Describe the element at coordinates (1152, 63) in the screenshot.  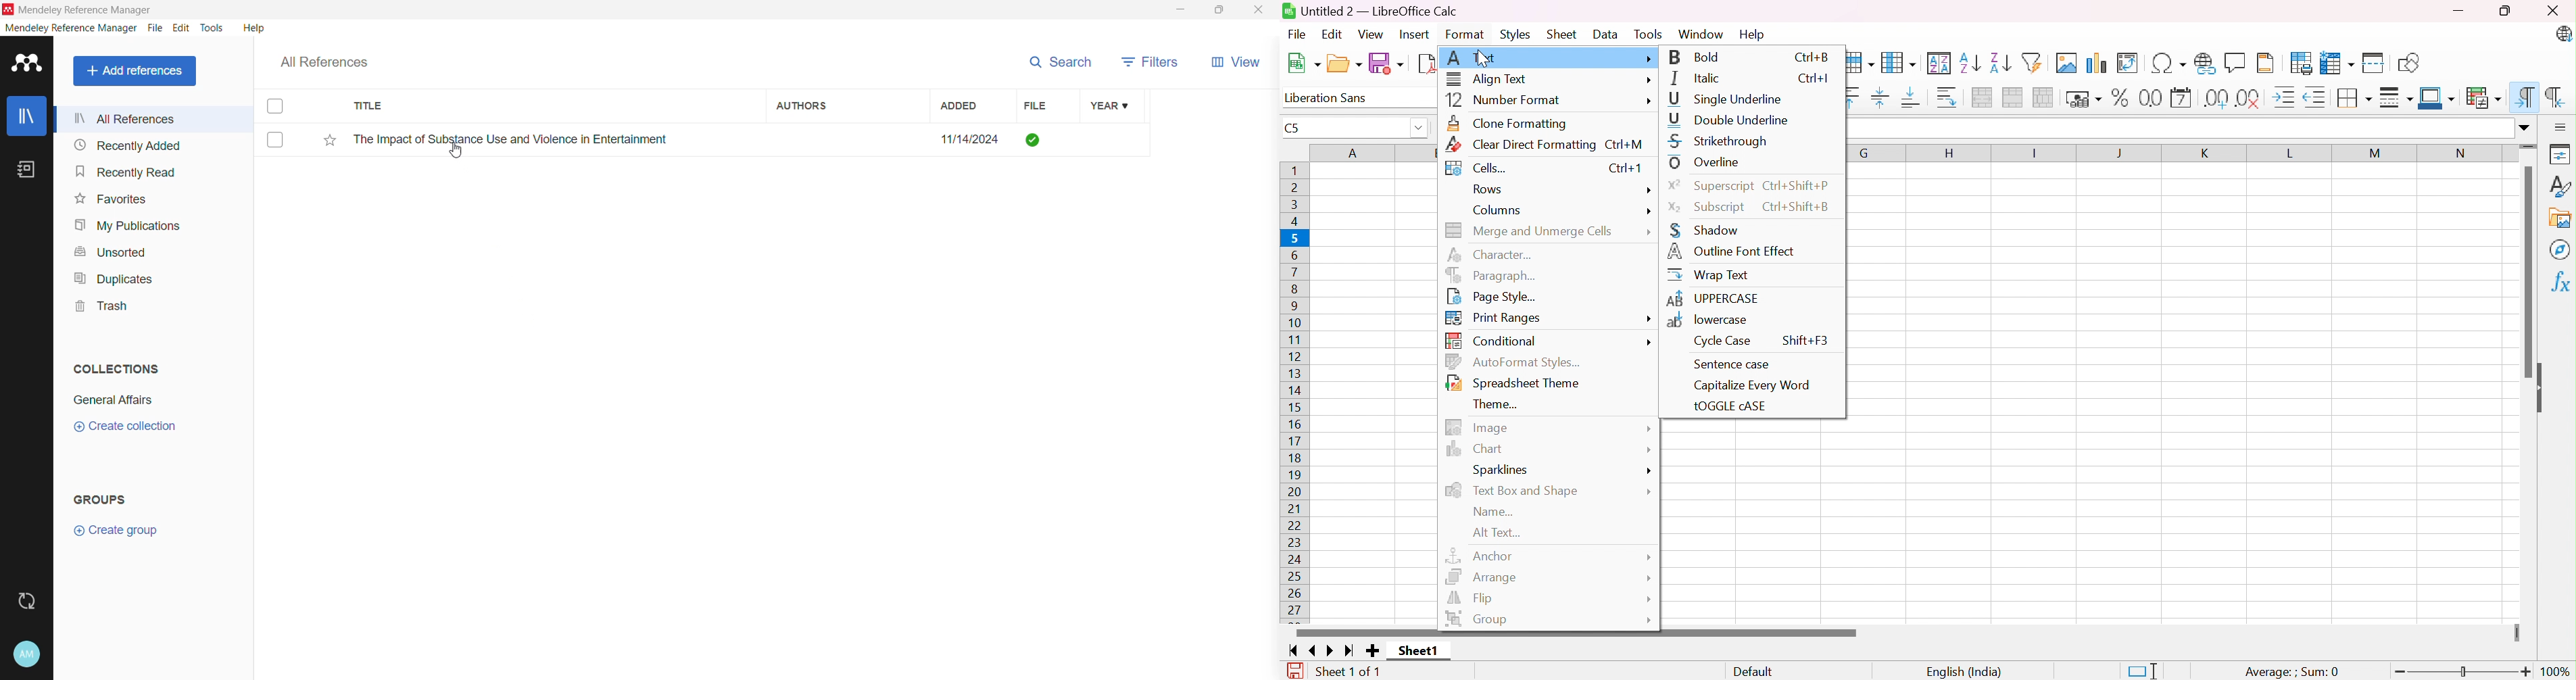
I see `Filters` at that location.